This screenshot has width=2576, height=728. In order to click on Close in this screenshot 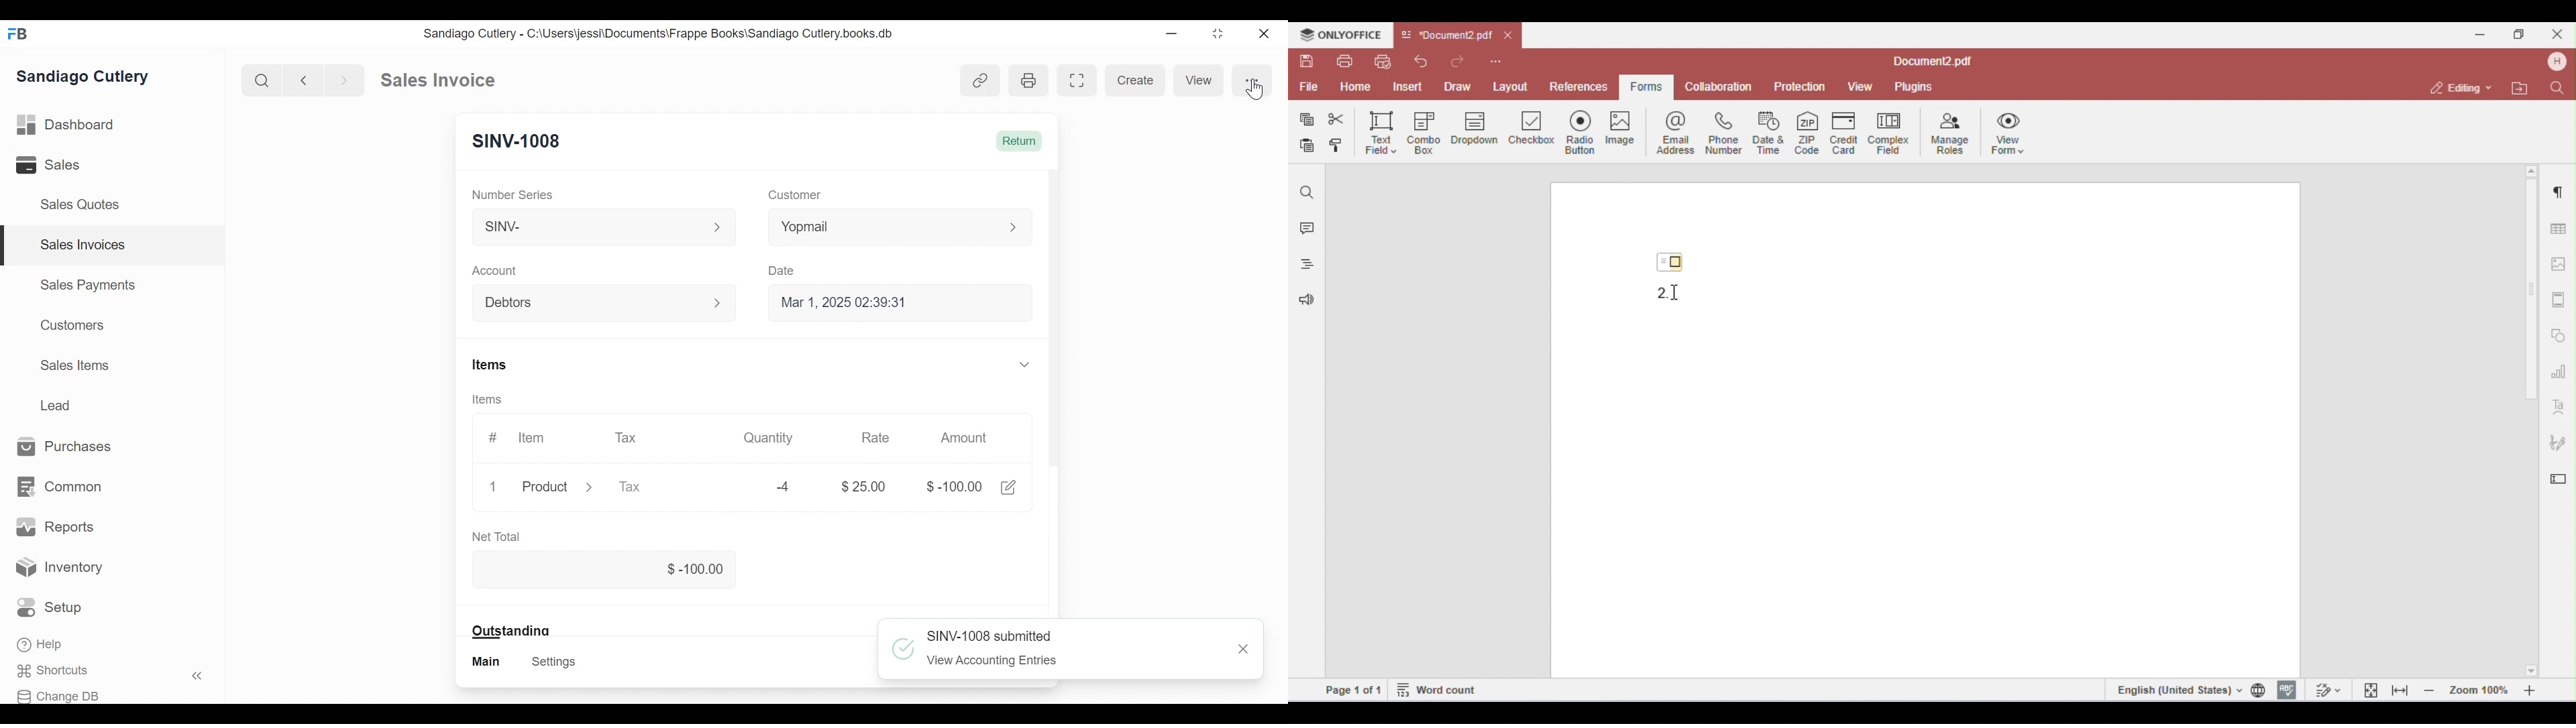, I will do `click(1267, 34)`.